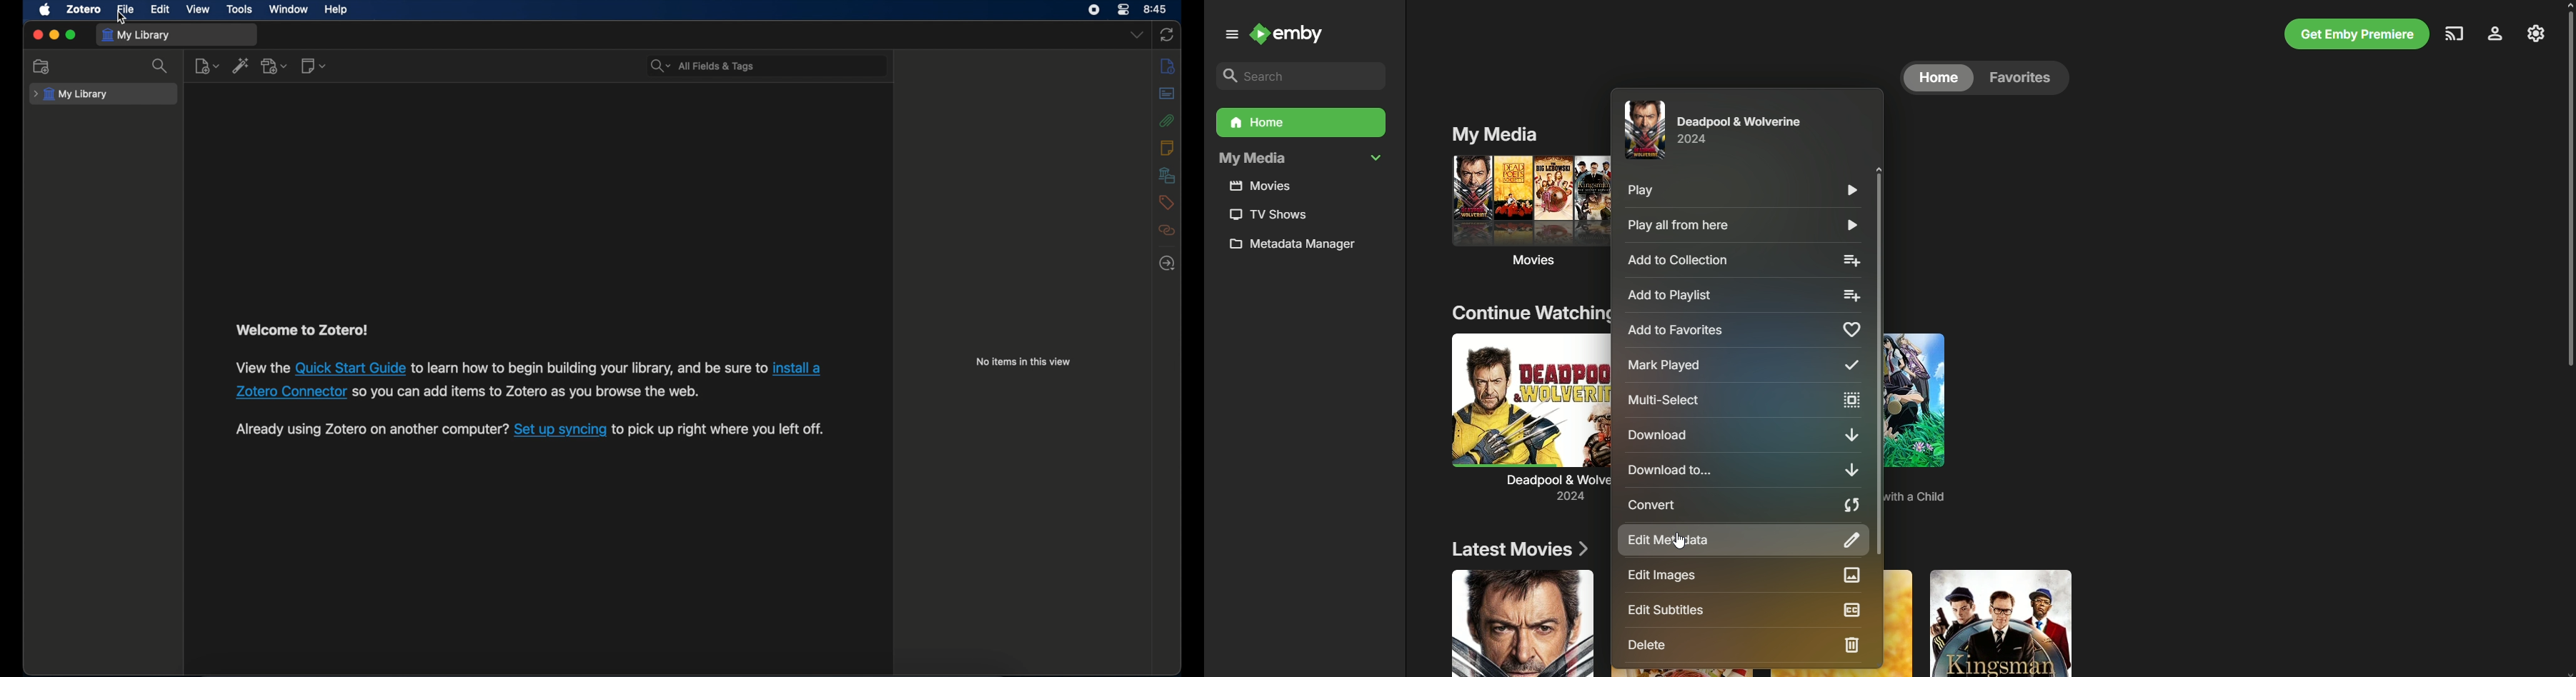  I want to click on my library, so click(137, 35).